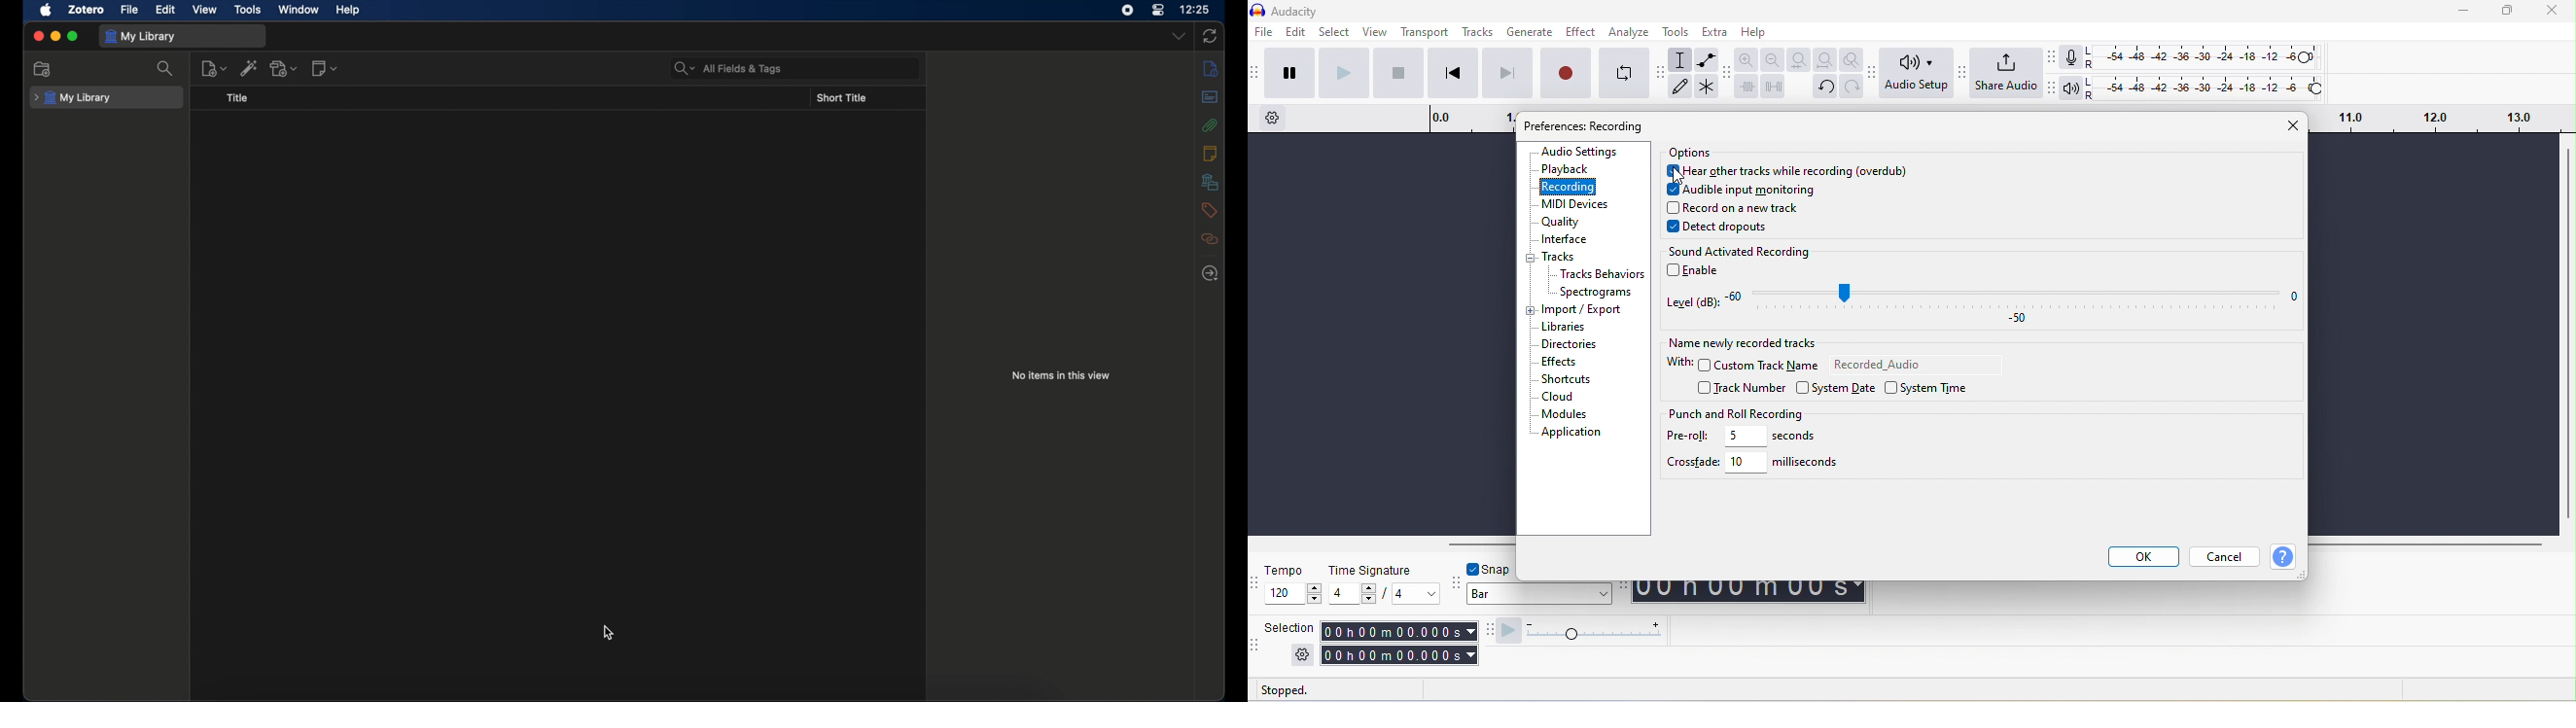 Image resolution: width=2576 pixels, height=728 pixels. Describe the element at coordinates (73, 36) in the screenshot. I see `maximize` at that location.